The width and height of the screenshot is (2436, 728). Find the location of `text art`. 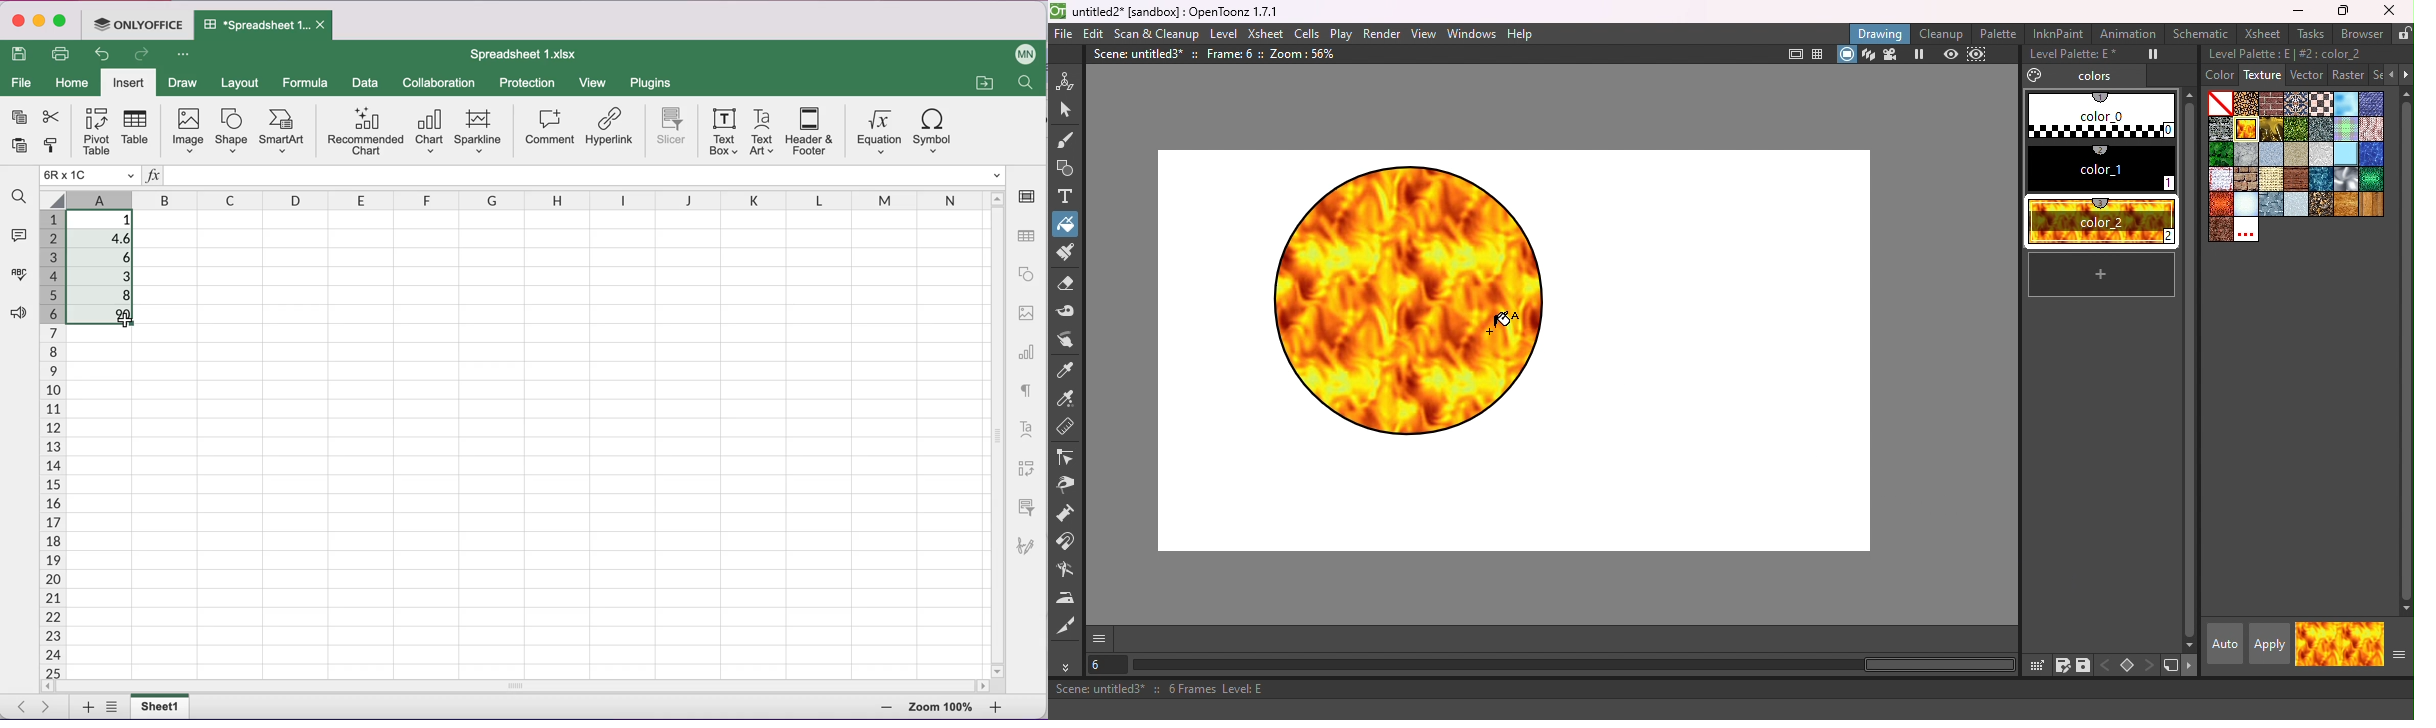

text art is located at coordinates (1026, 432).